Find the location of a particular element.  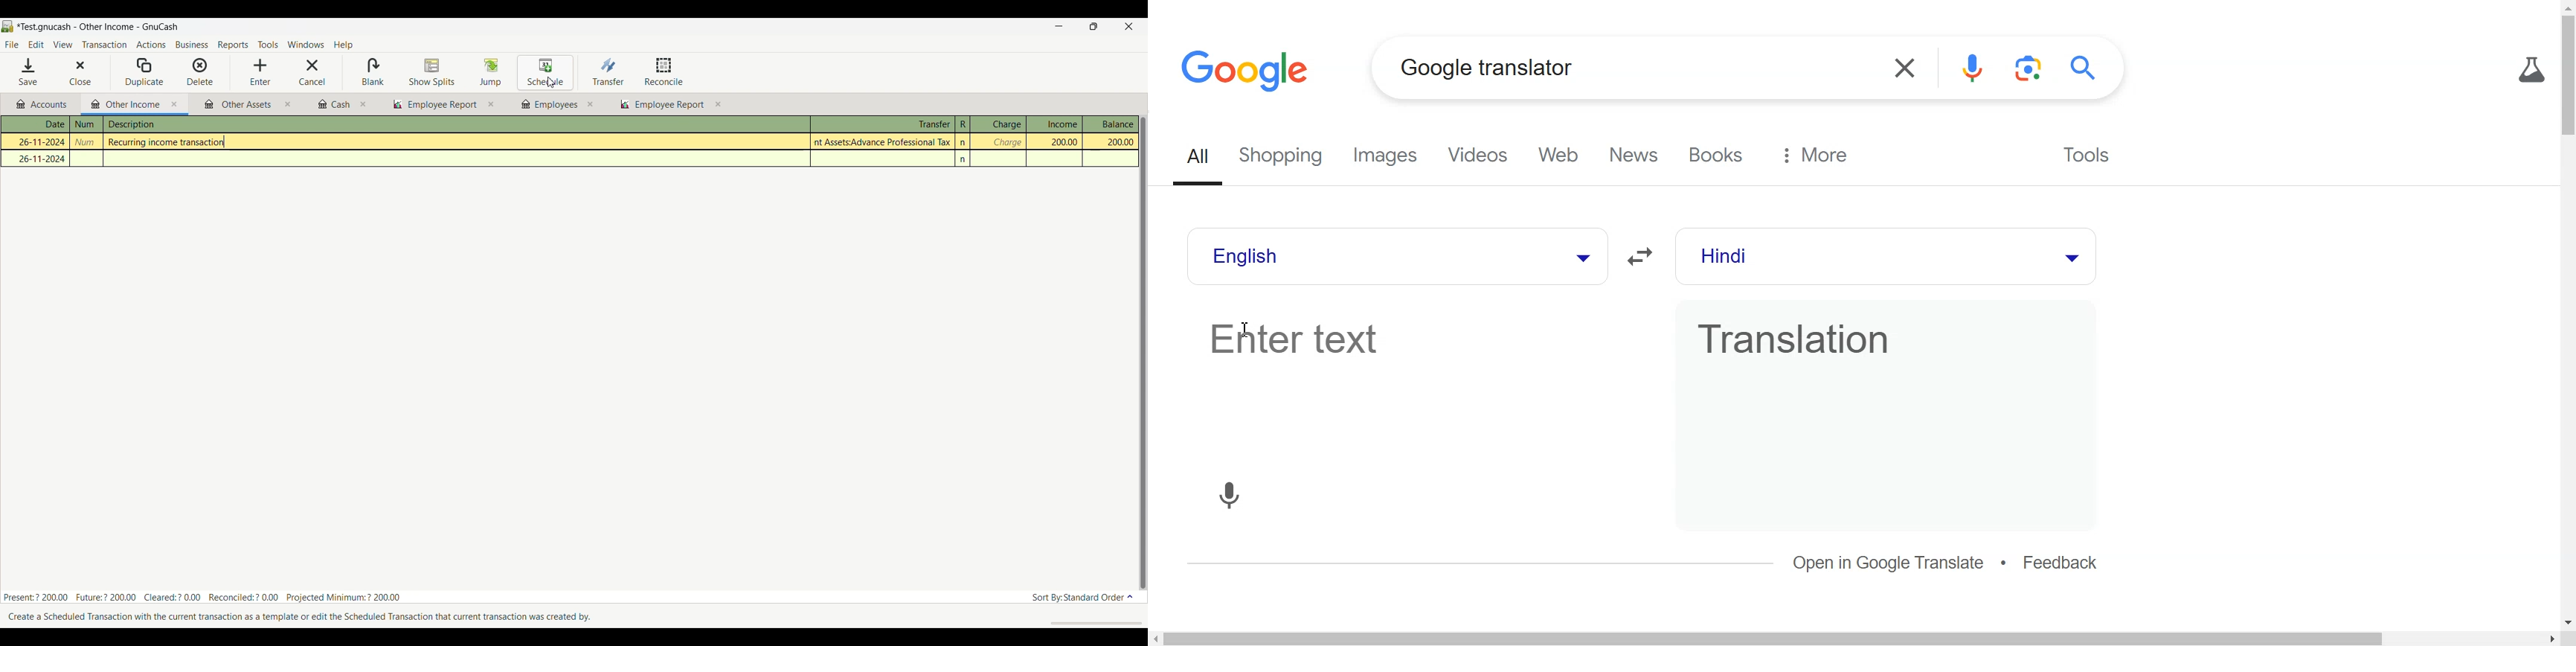

Shopping is located at coordinates (1286, 157).